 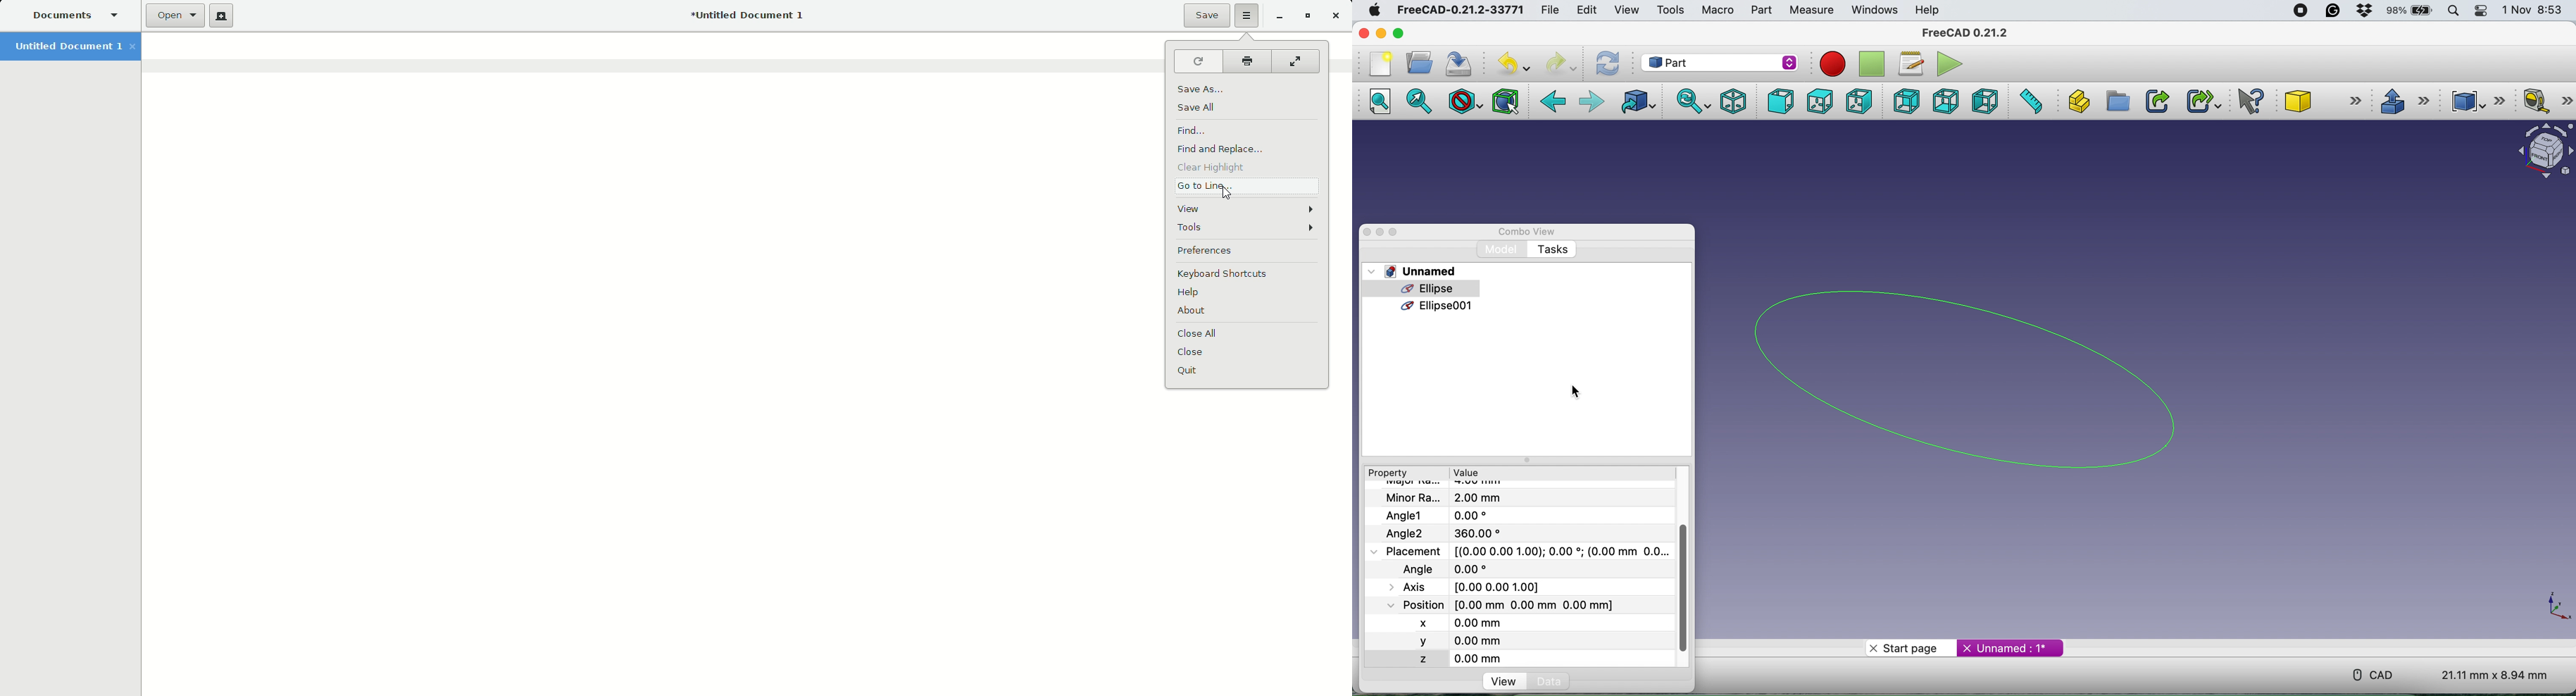 What do you see at coordinates (2325, 100) in the screenshot?
I see `cube` at bounding box center [2325, 100].